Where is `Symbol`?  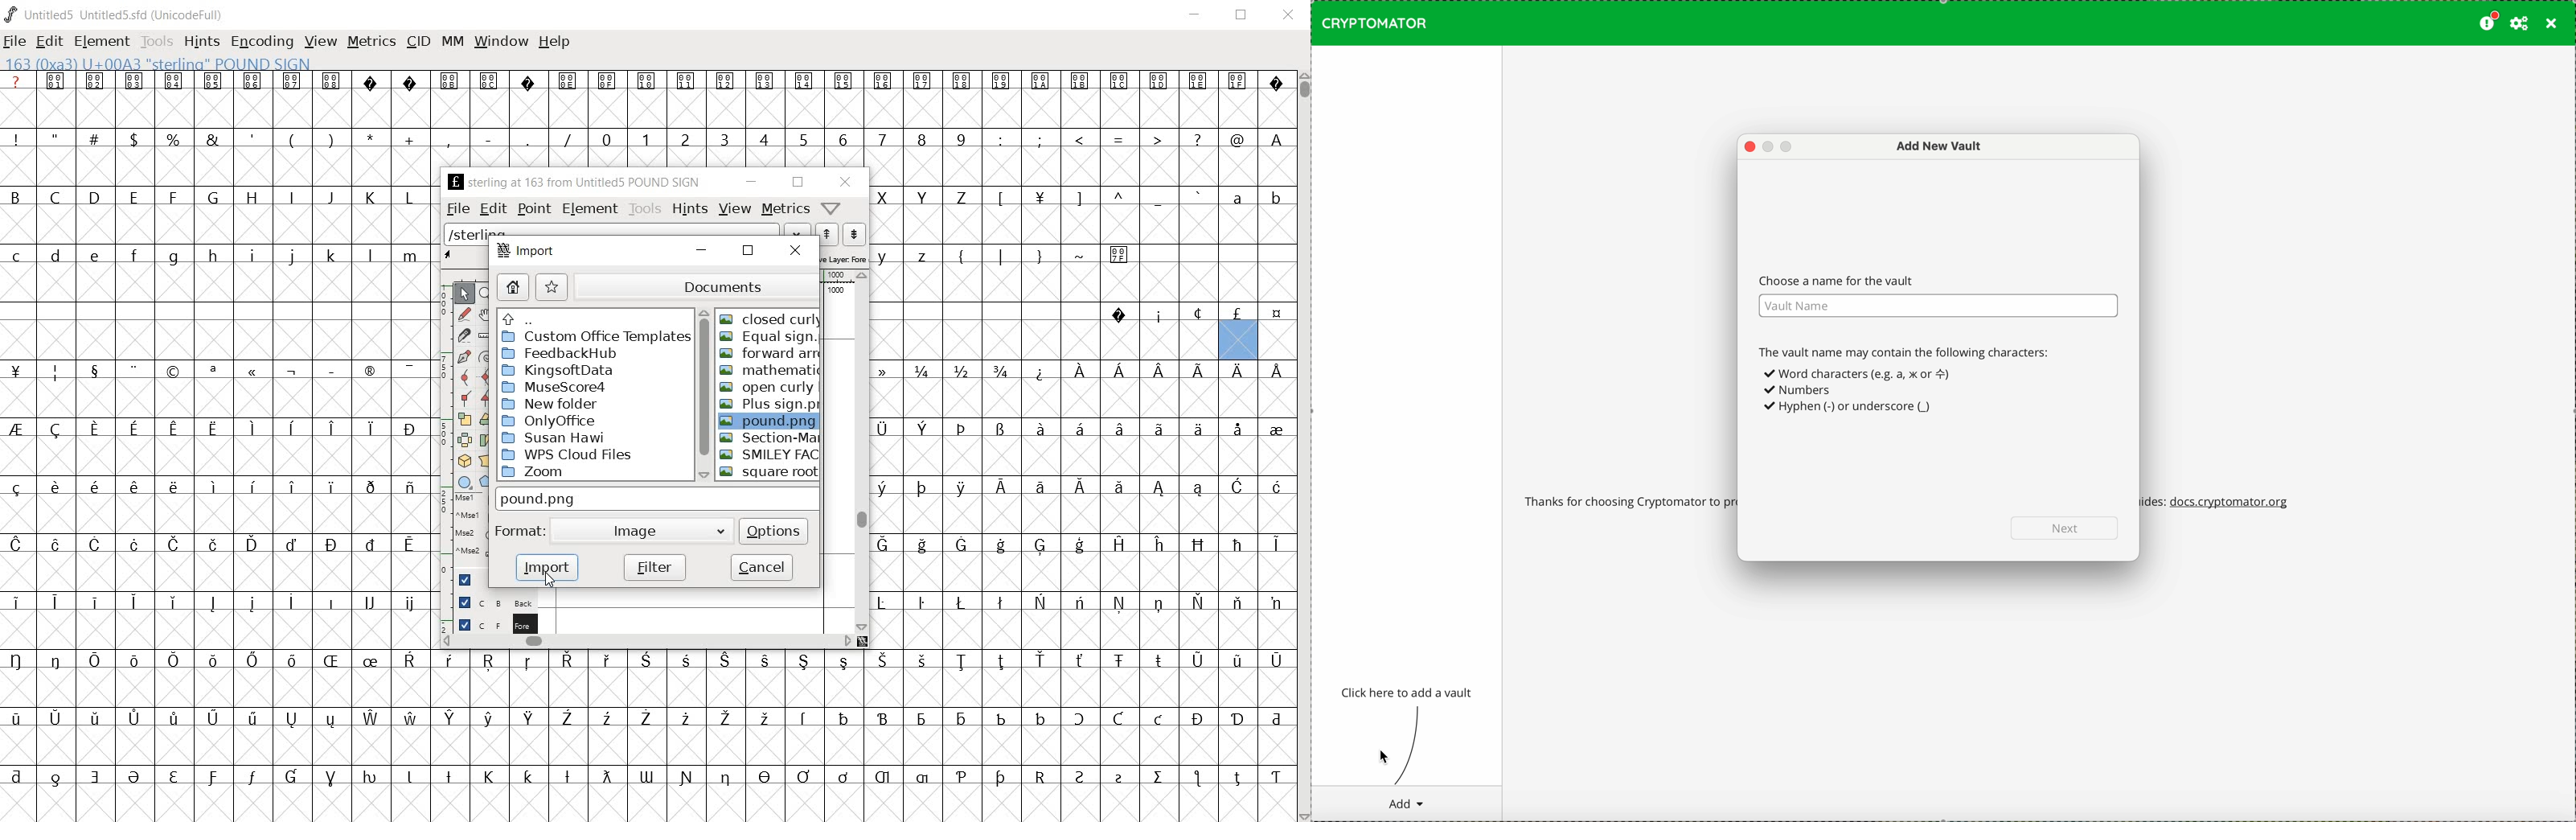
Symbol is located at coordinates (291, 719).